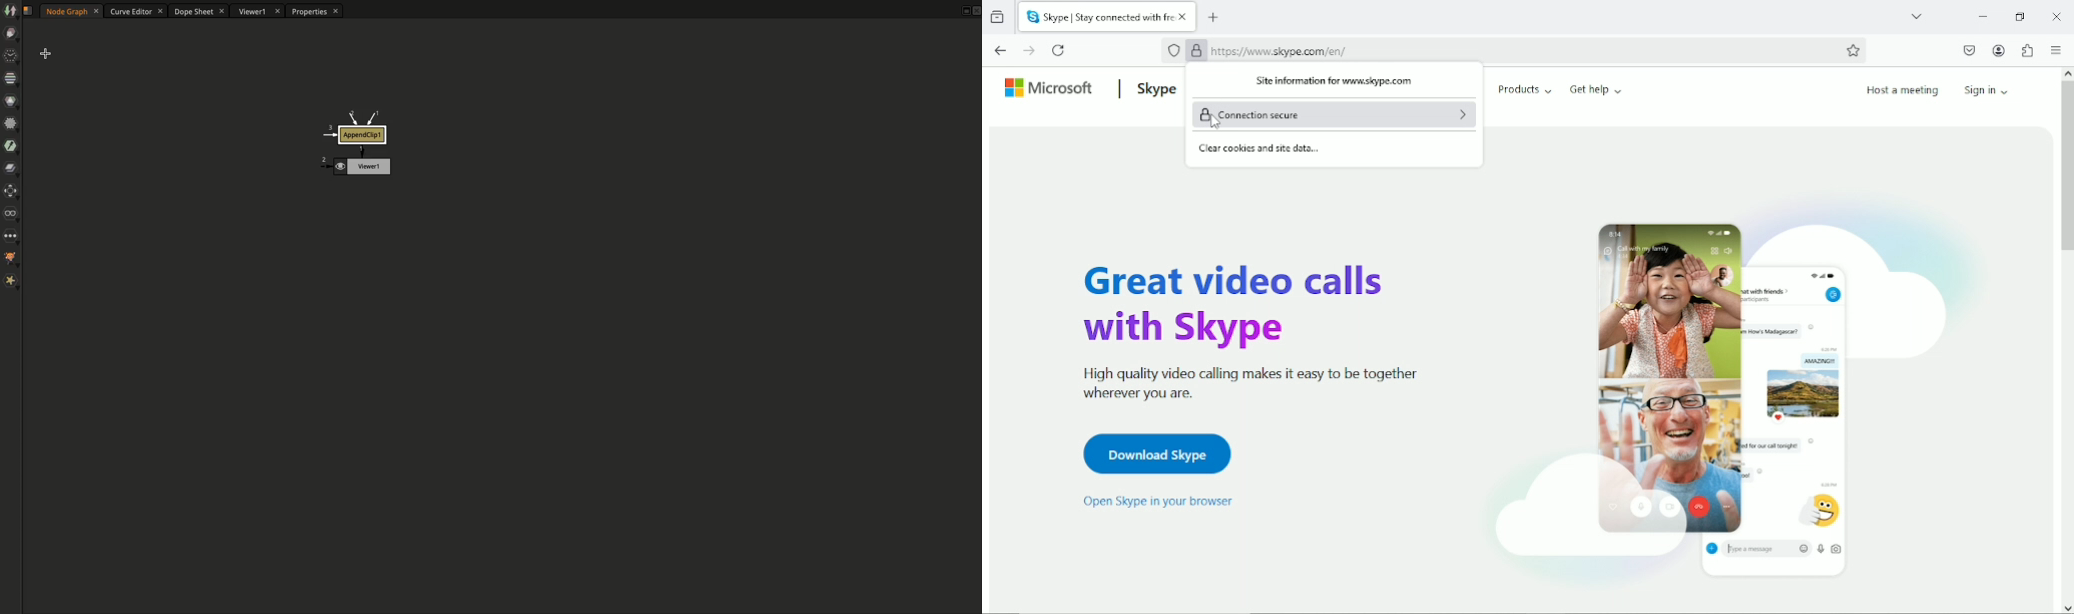 Image resolution: width=2100 pixels, height=616 pixels. I want to click on close tab, so click(1185, 17).